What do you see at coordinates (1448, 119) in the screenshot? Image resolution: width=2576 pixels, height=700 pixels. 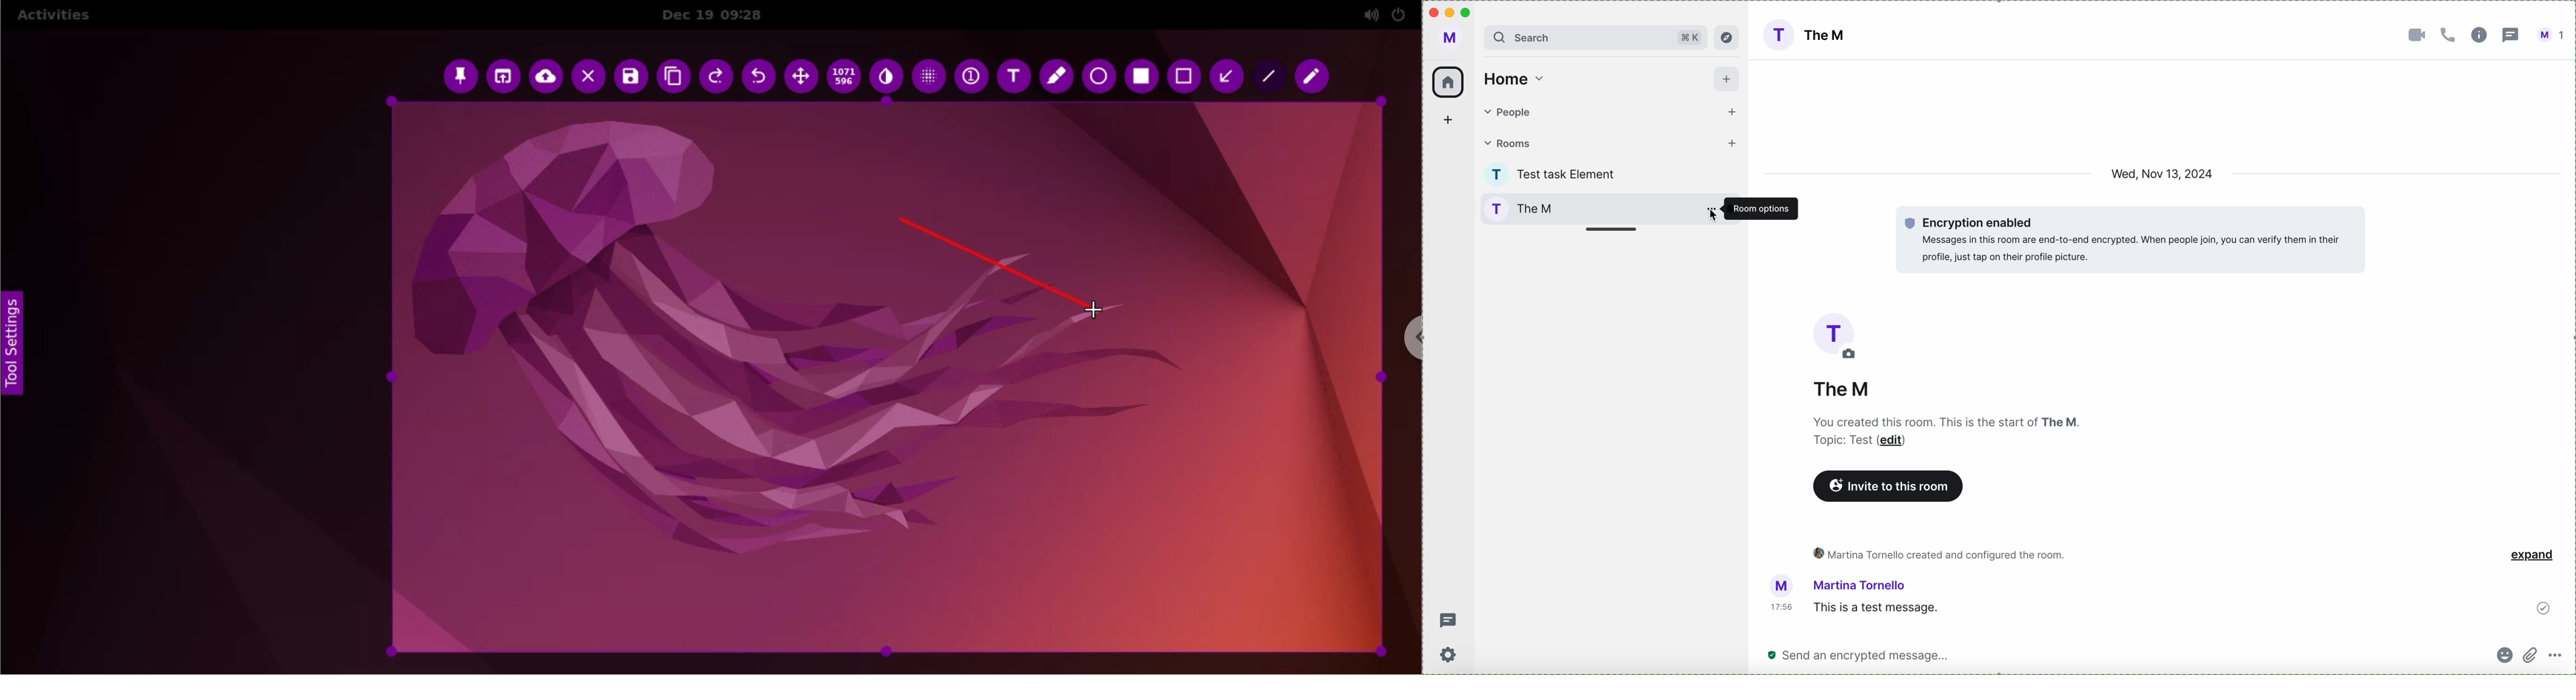 I see `add` at bounding box center [1448, 119].